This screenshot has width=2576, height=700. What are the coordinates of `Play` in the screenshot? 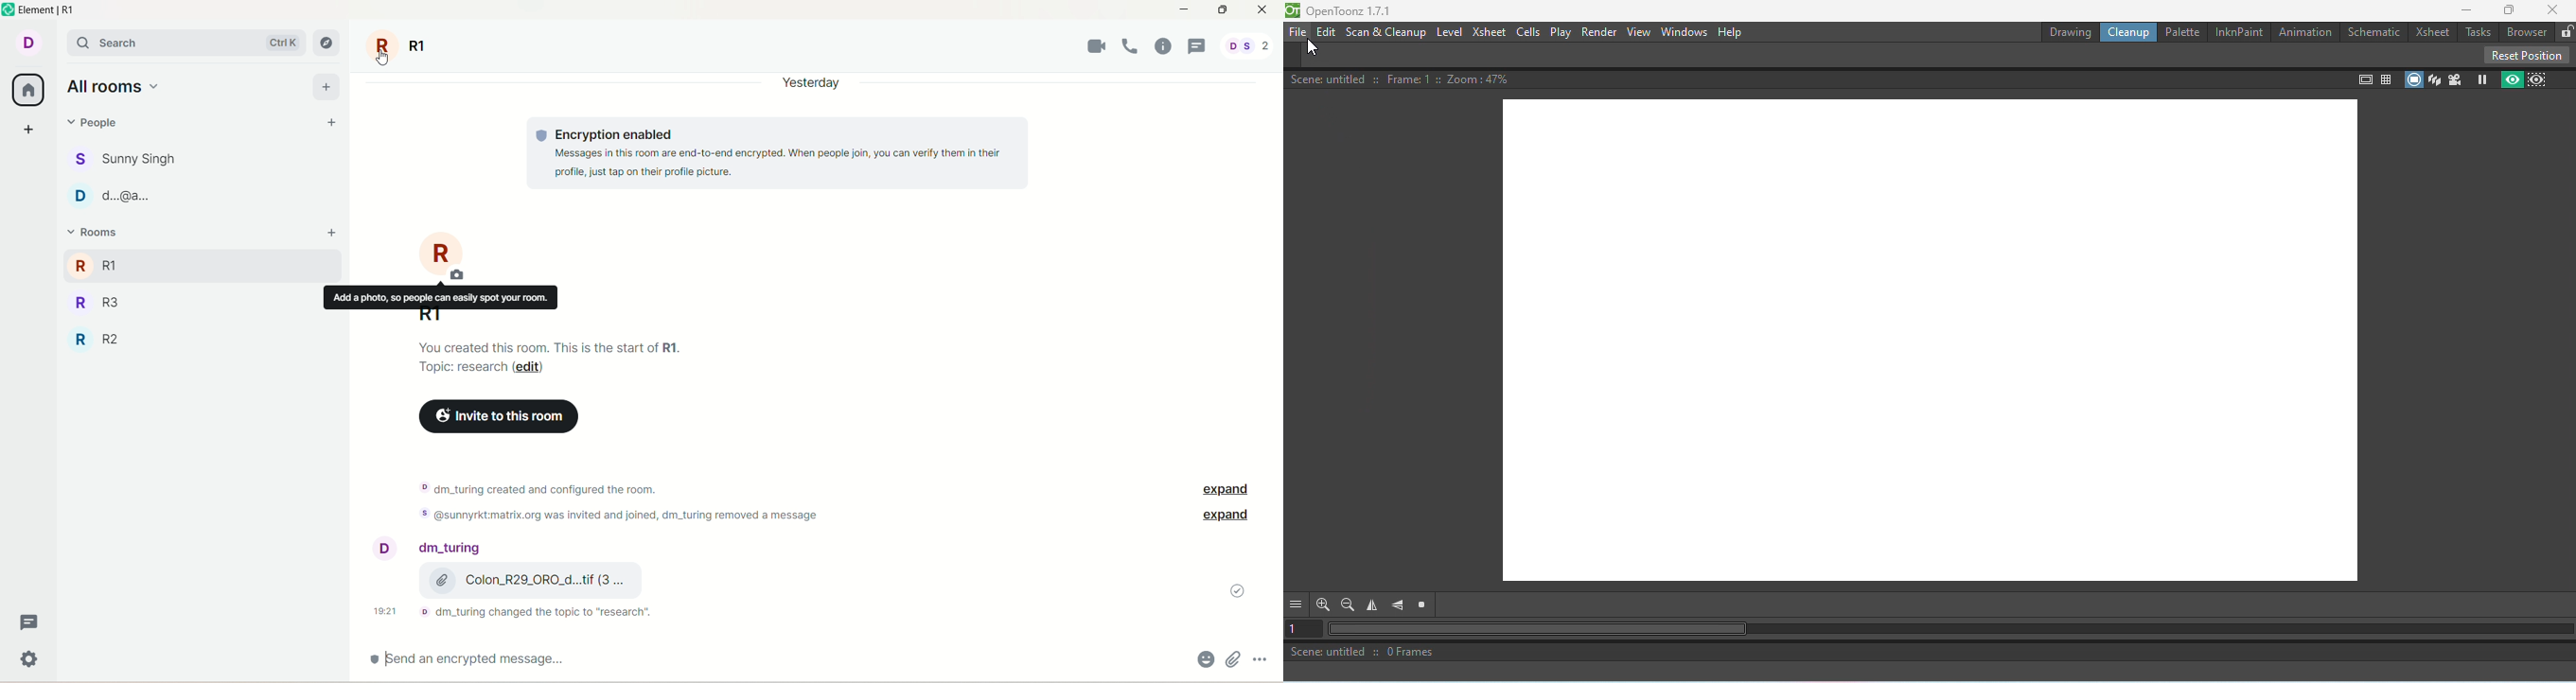 It's located at (1561, 32).